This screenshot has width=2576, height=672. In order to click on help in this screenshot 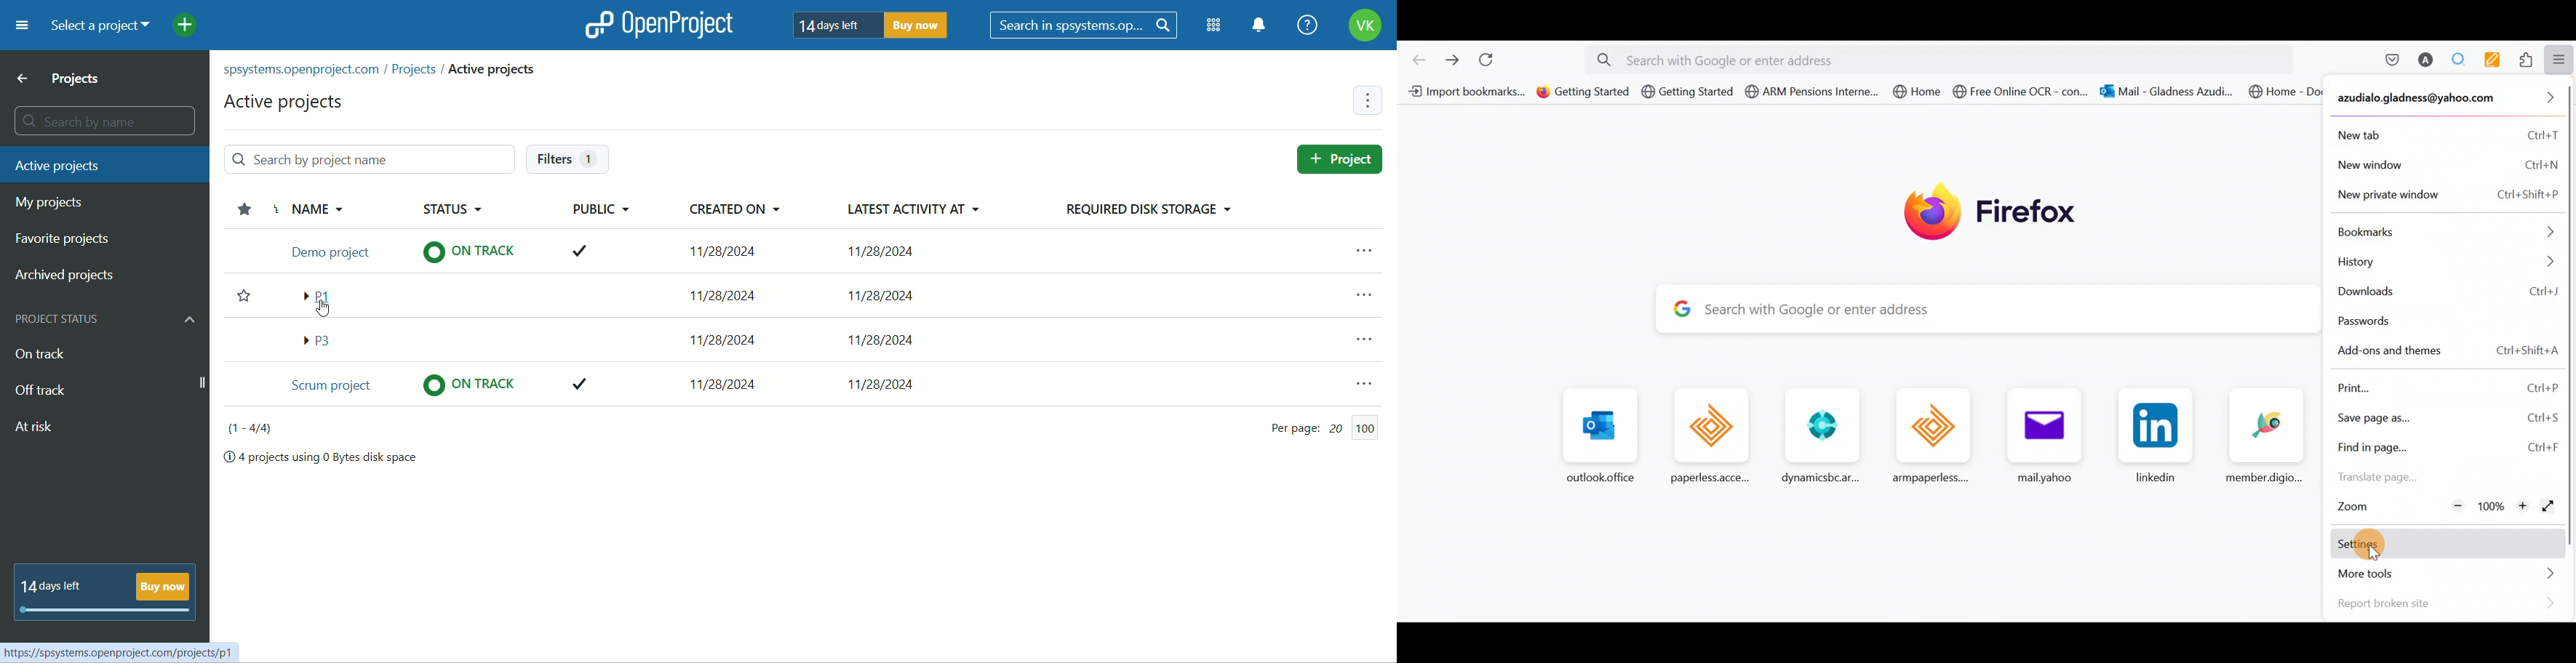, I will do `click(1306, 25)`.